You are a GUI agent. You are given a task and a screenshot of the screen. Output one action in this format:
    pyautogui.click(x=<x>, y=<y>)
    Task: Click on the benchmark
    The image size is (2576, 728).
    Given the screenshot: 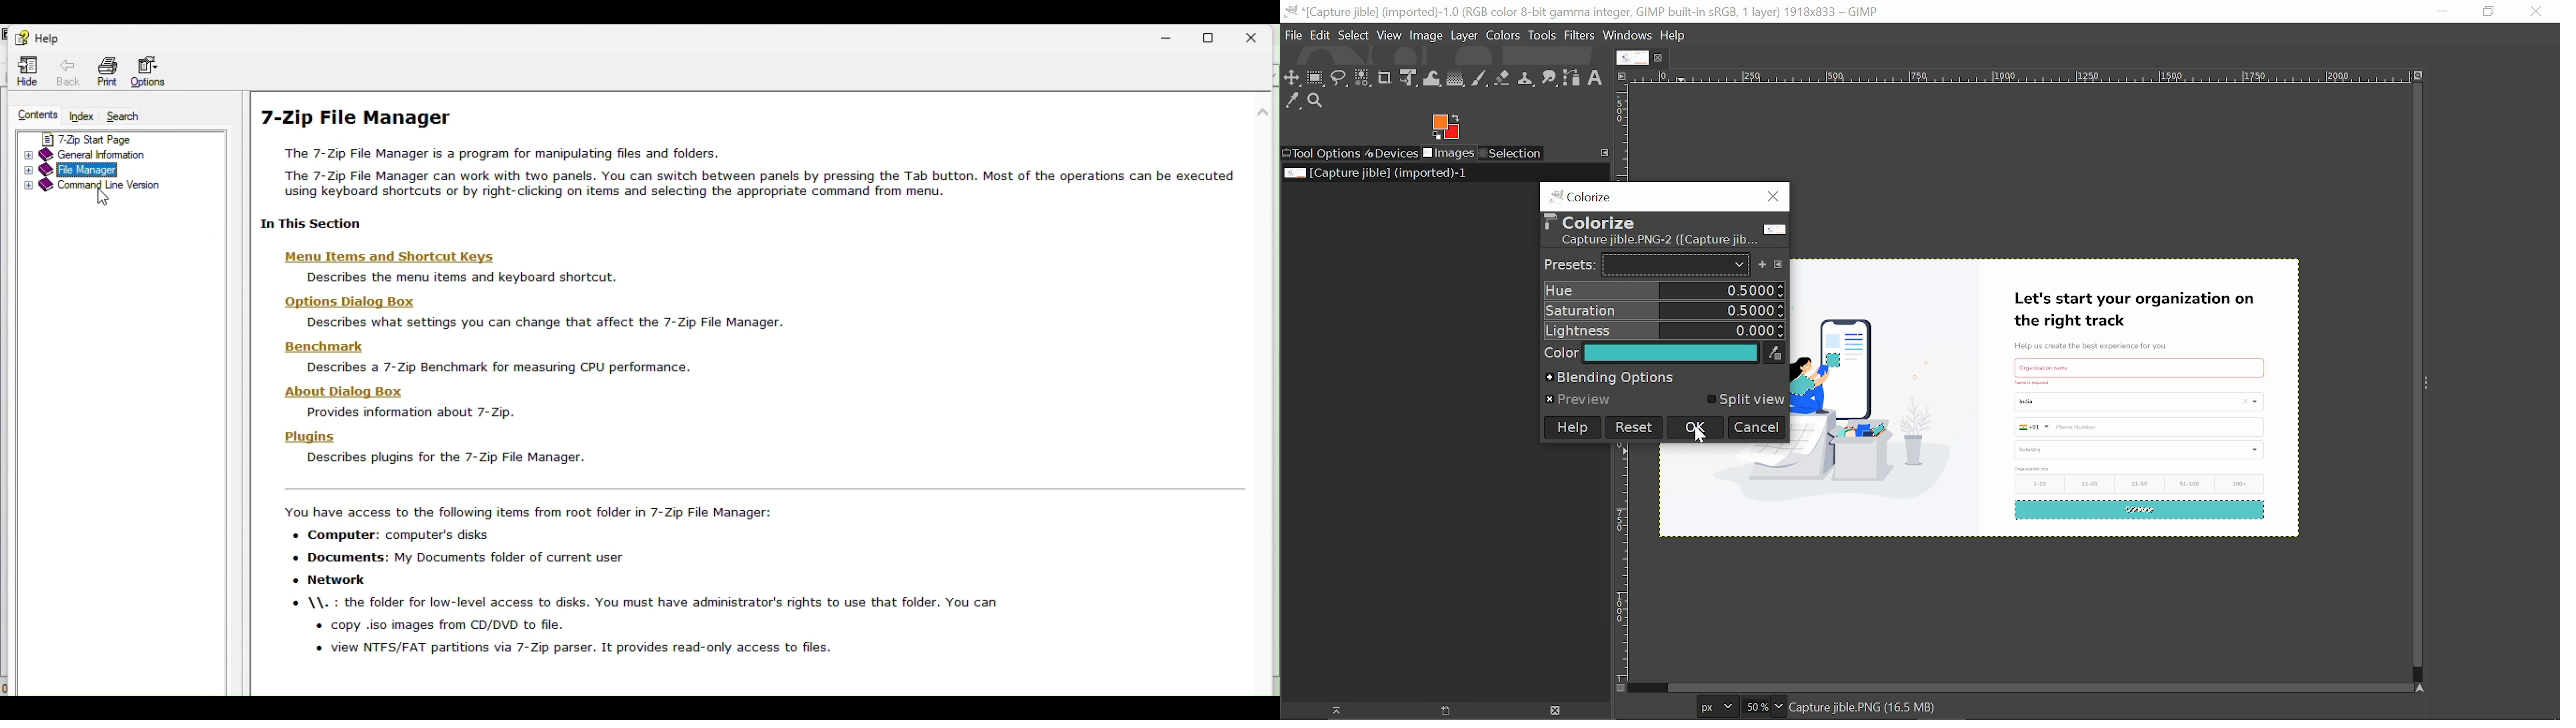 What is the action you would take?
    pyautogui.click(x=324, y=348)
    